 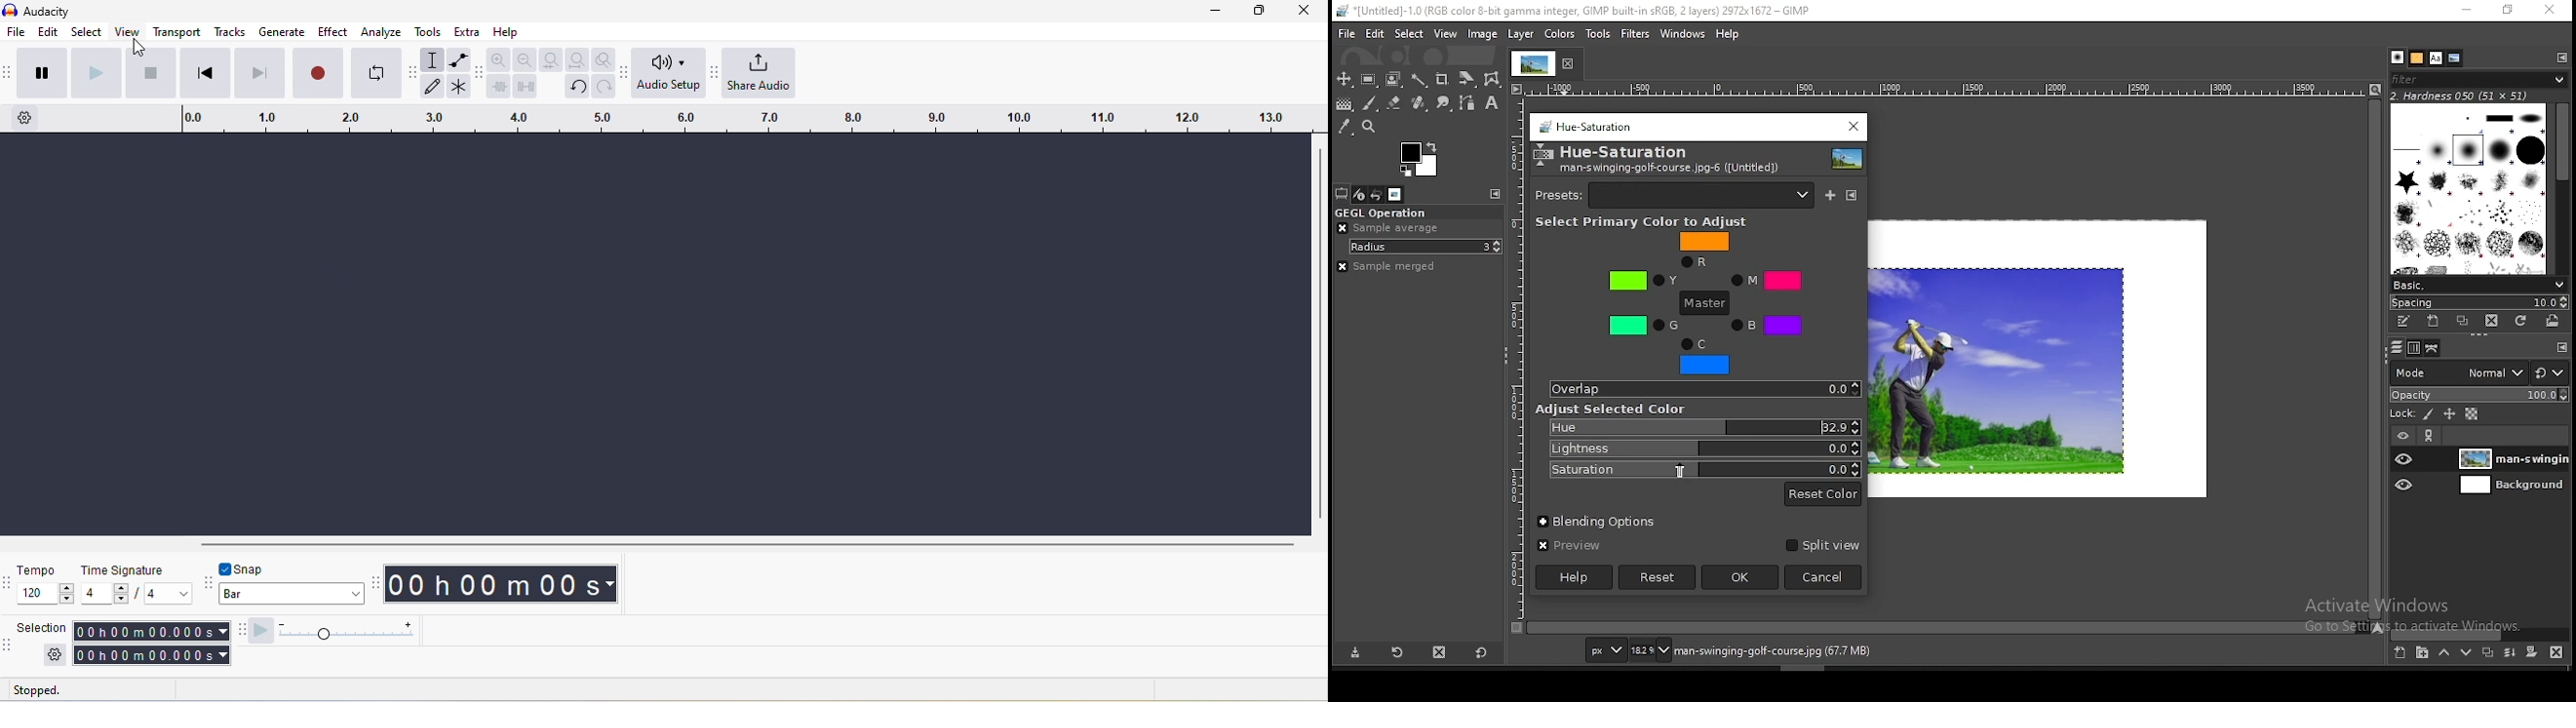 I want to click on select, so click(x=1409, y=32).